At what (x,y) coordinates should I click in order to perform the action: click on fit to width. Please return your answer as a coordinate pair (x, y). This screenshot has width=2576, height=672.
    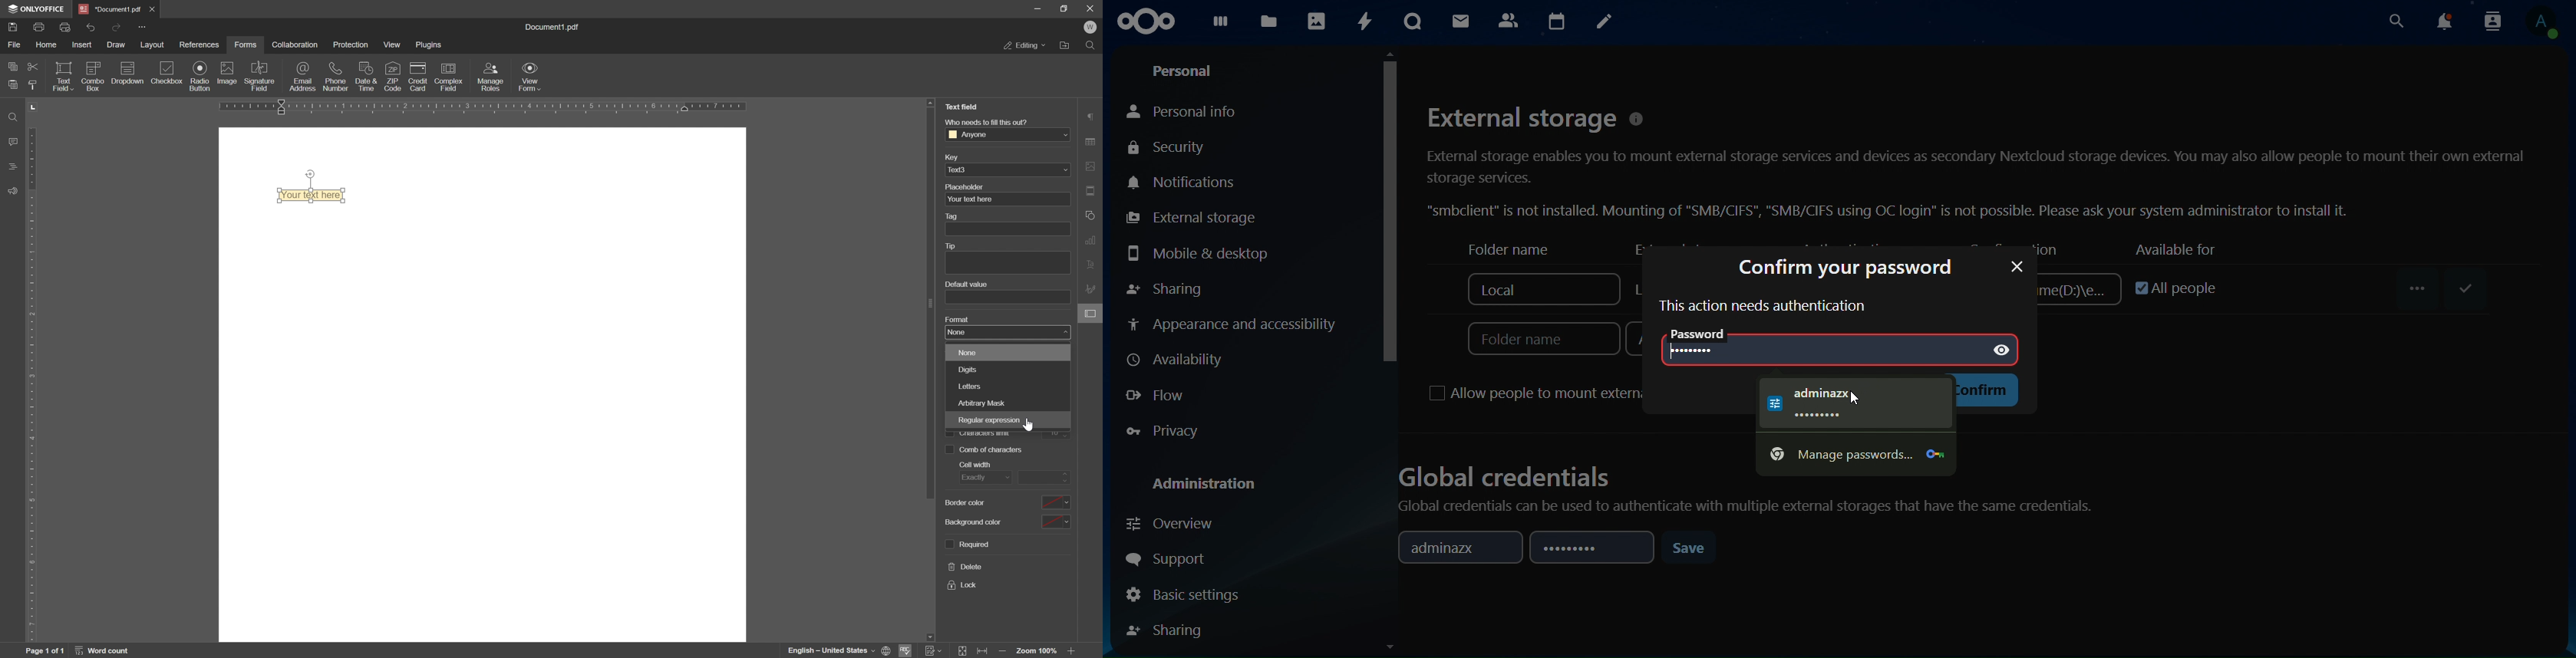
    Looking at the image, I should click on (985, 652).